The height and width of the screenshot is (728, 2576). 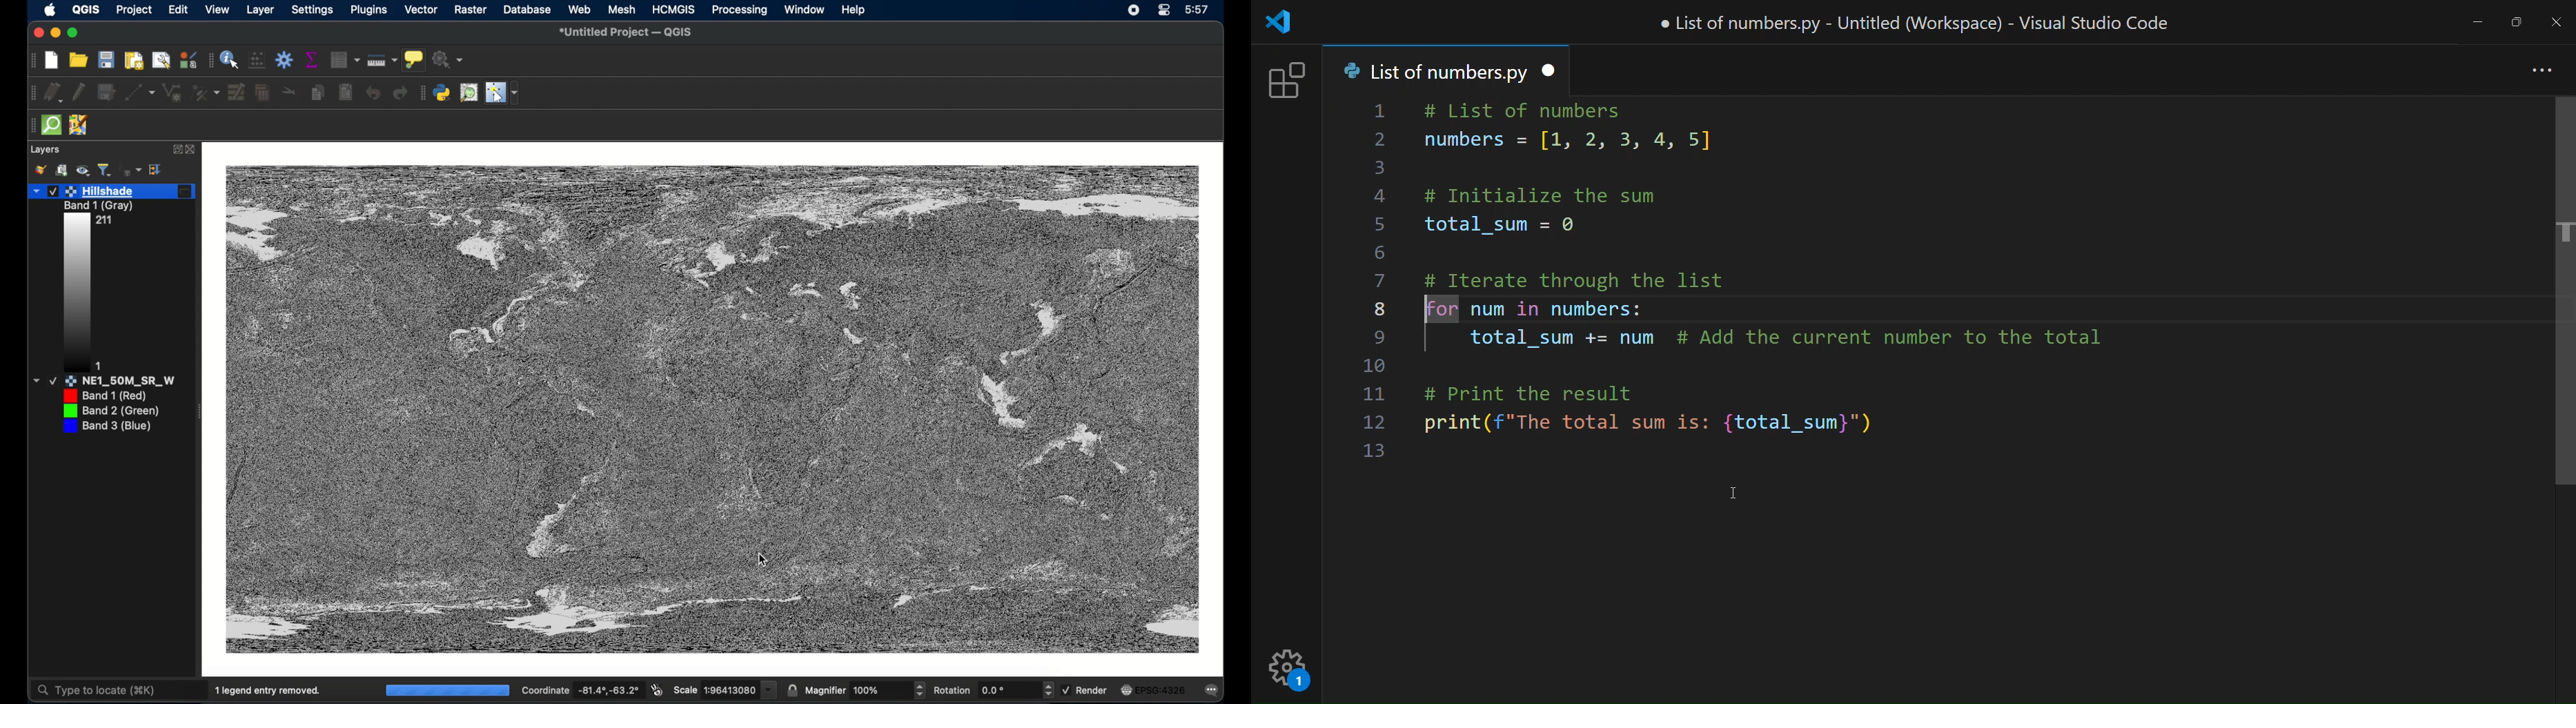 What do you see at coordinates (79, 60) in the screenshot?
I see `open` at bounding box center [79, 60].